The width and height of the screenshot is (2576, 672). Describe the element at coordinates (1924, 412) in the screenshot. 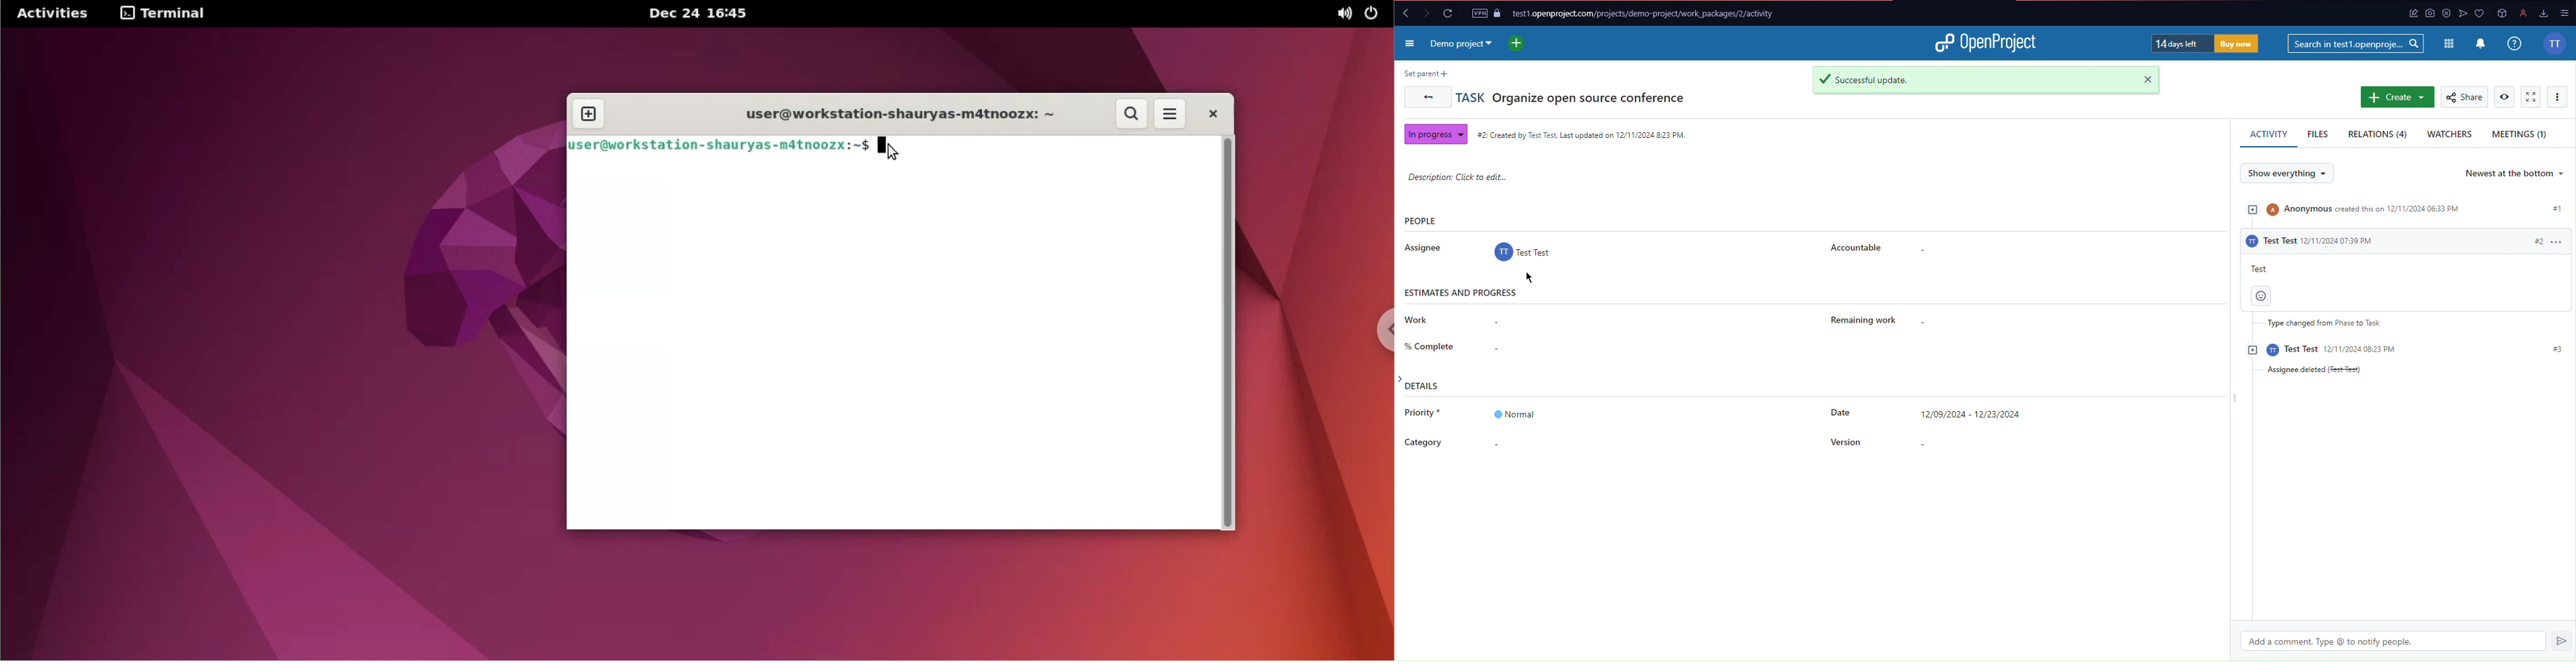

I see `Date` at that location.